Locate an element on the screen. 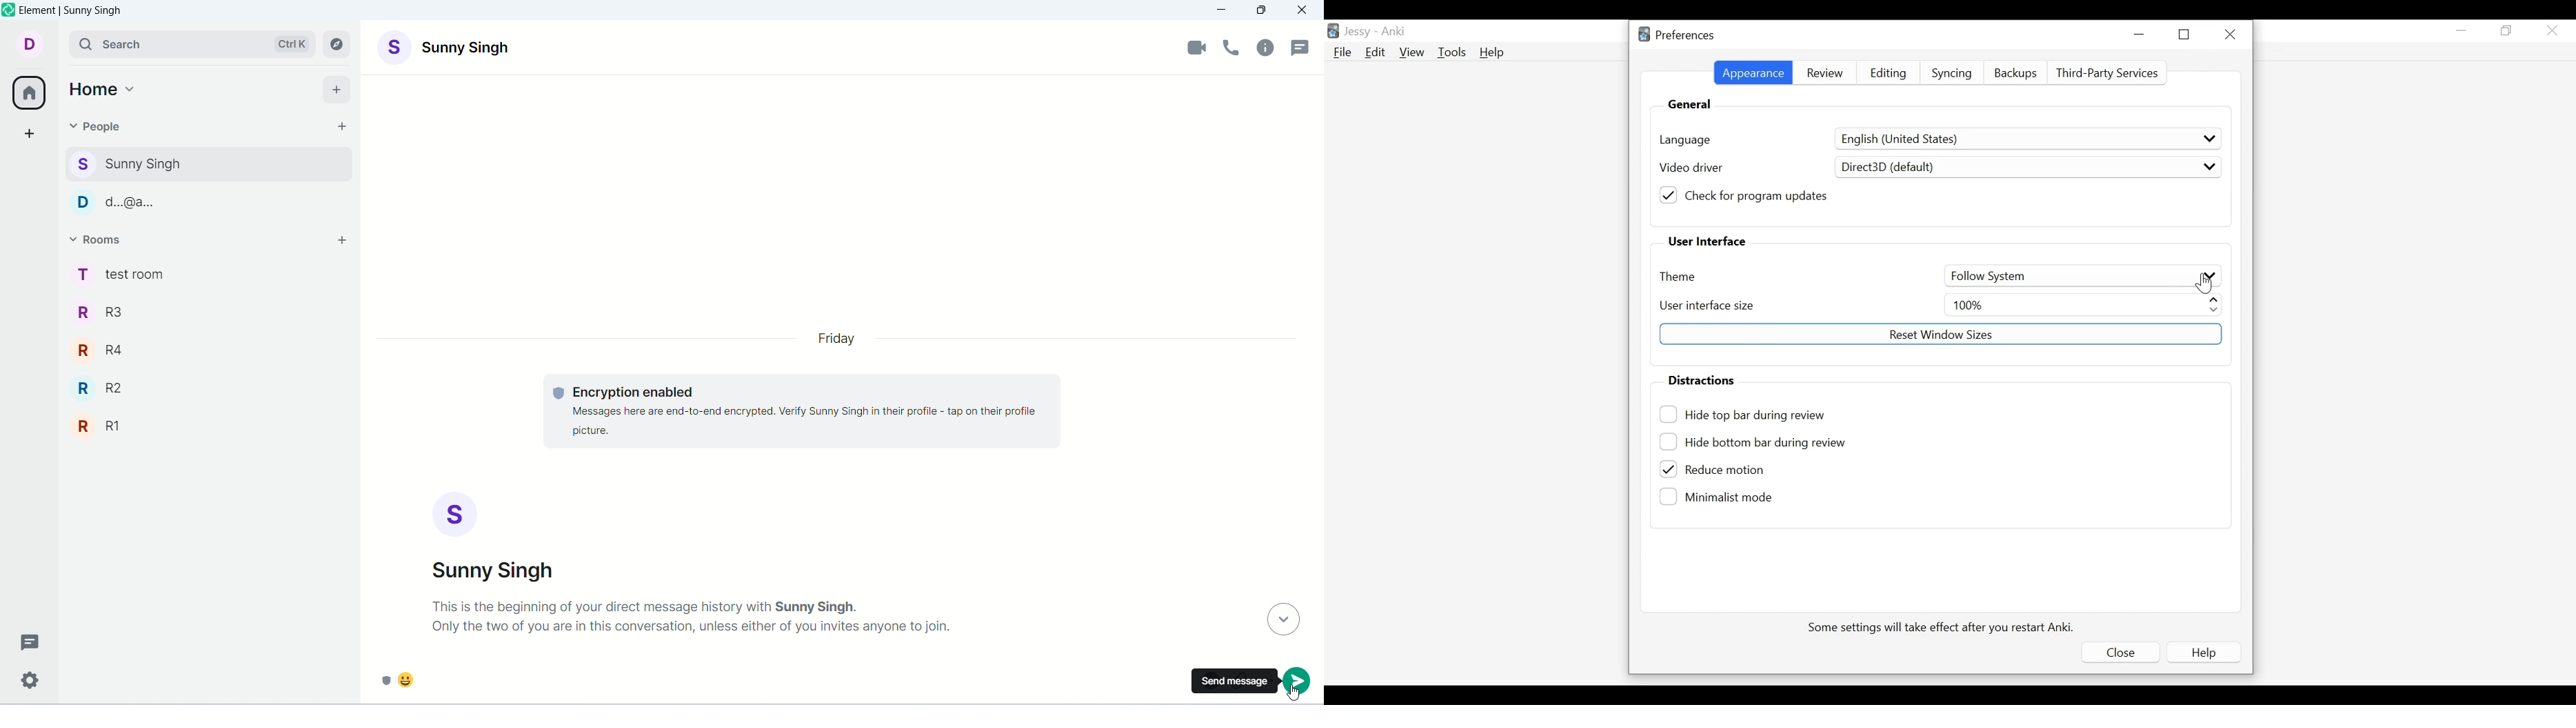  minimize is located at coordinates (2462, 30).